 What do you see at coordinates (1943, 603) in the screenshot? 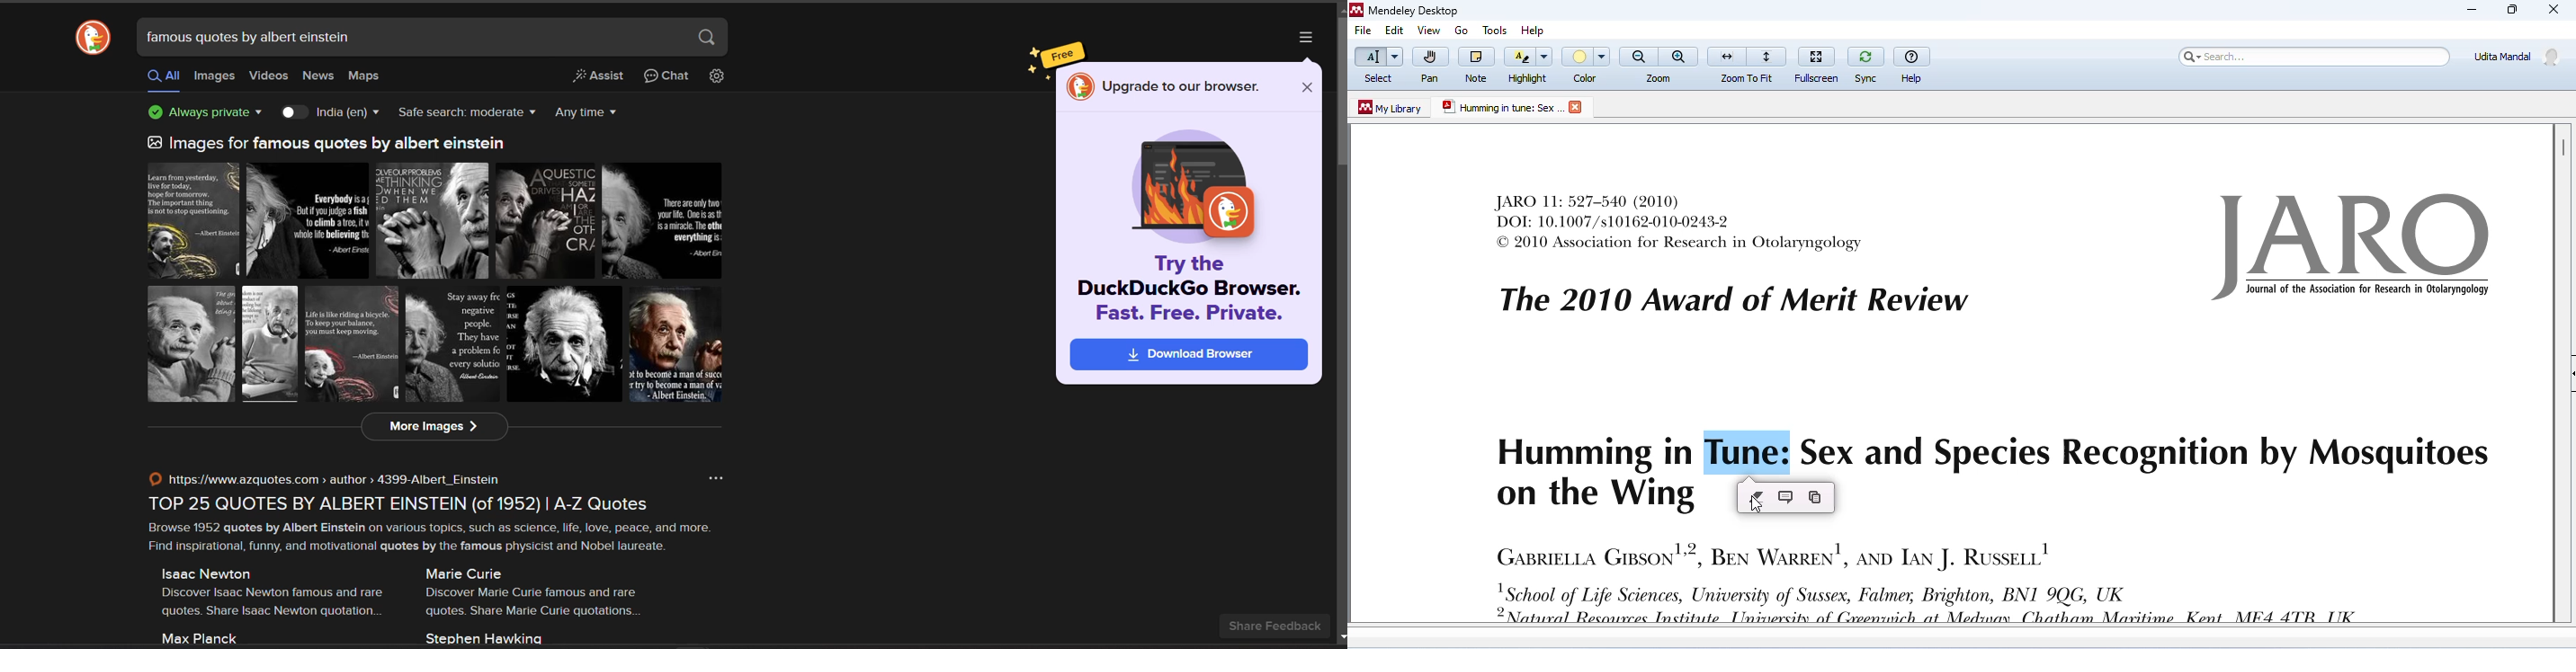
I see `“School of Life Sciences, University of Sussex, Falmer, Brighton, BN1 9QG, UK` at bounding box center [1943, 603].